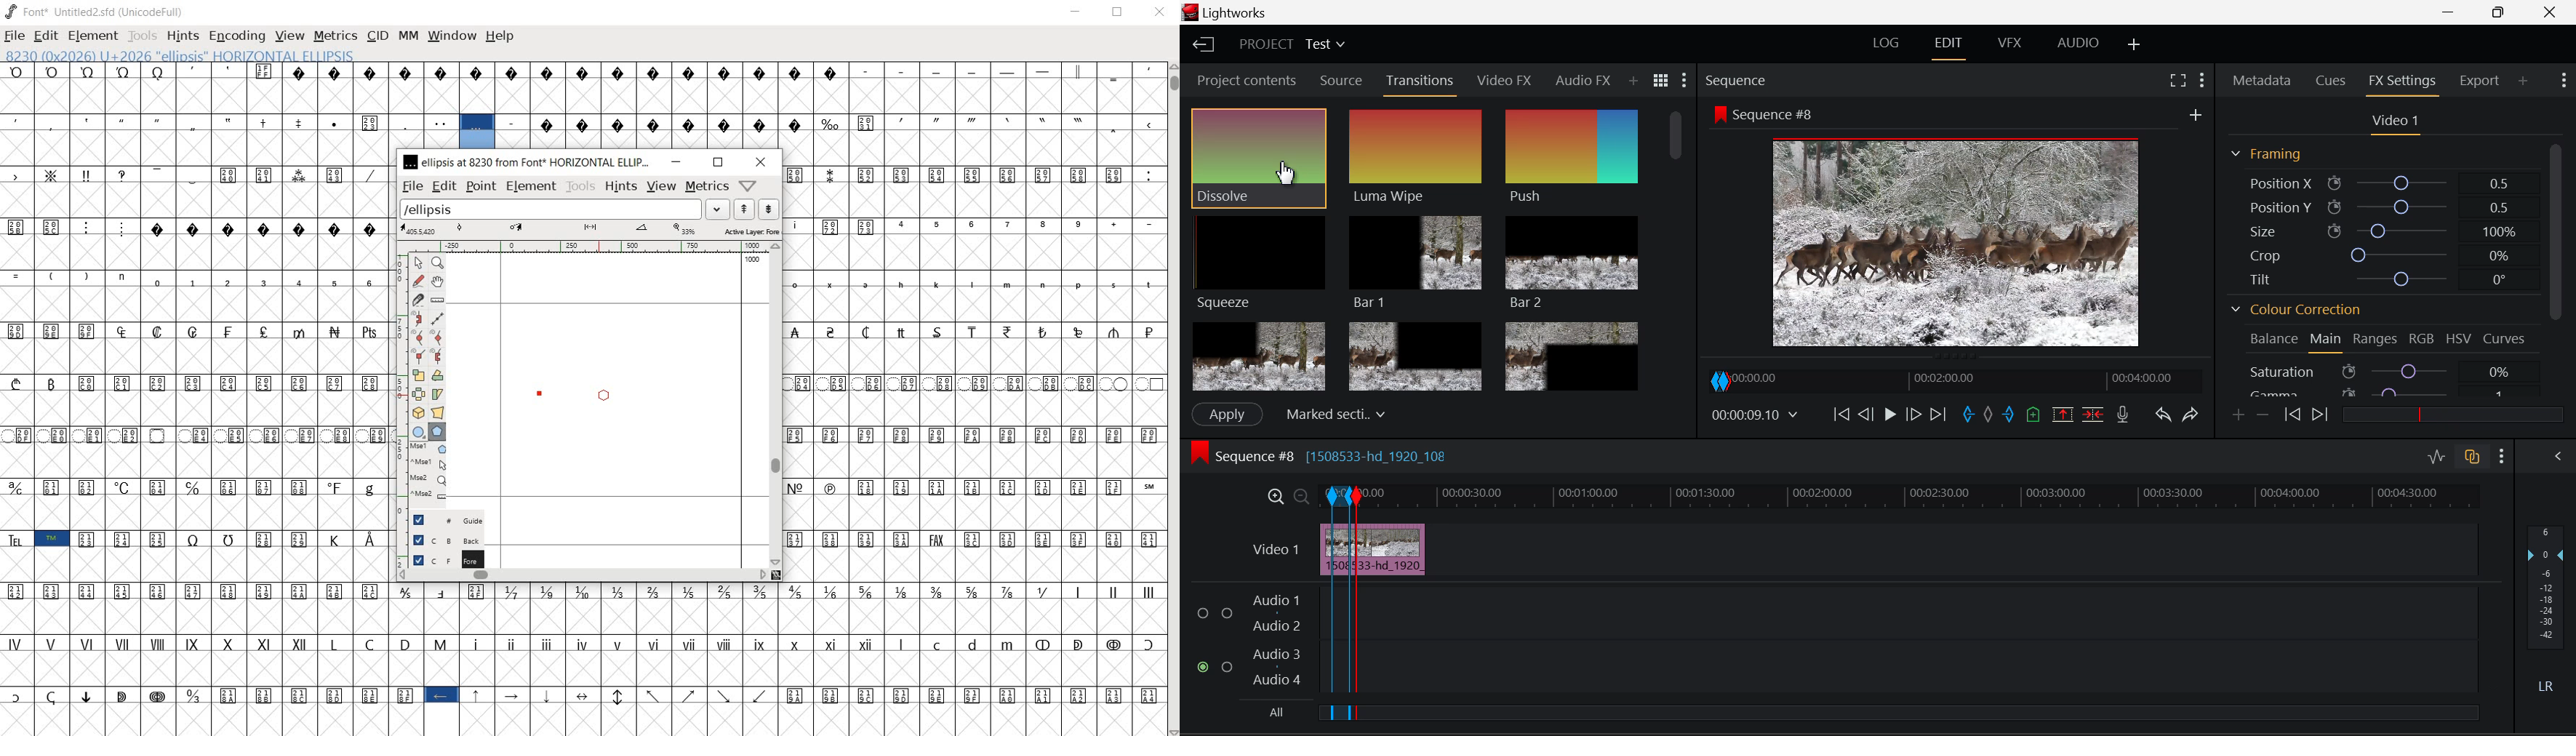 Image resolution: width=2576 pixels, height=756 pixels. What do you see at coordinates (437, 263) in the screenshot?
I see `MAGNIFY` at bounding box center [437, 263].